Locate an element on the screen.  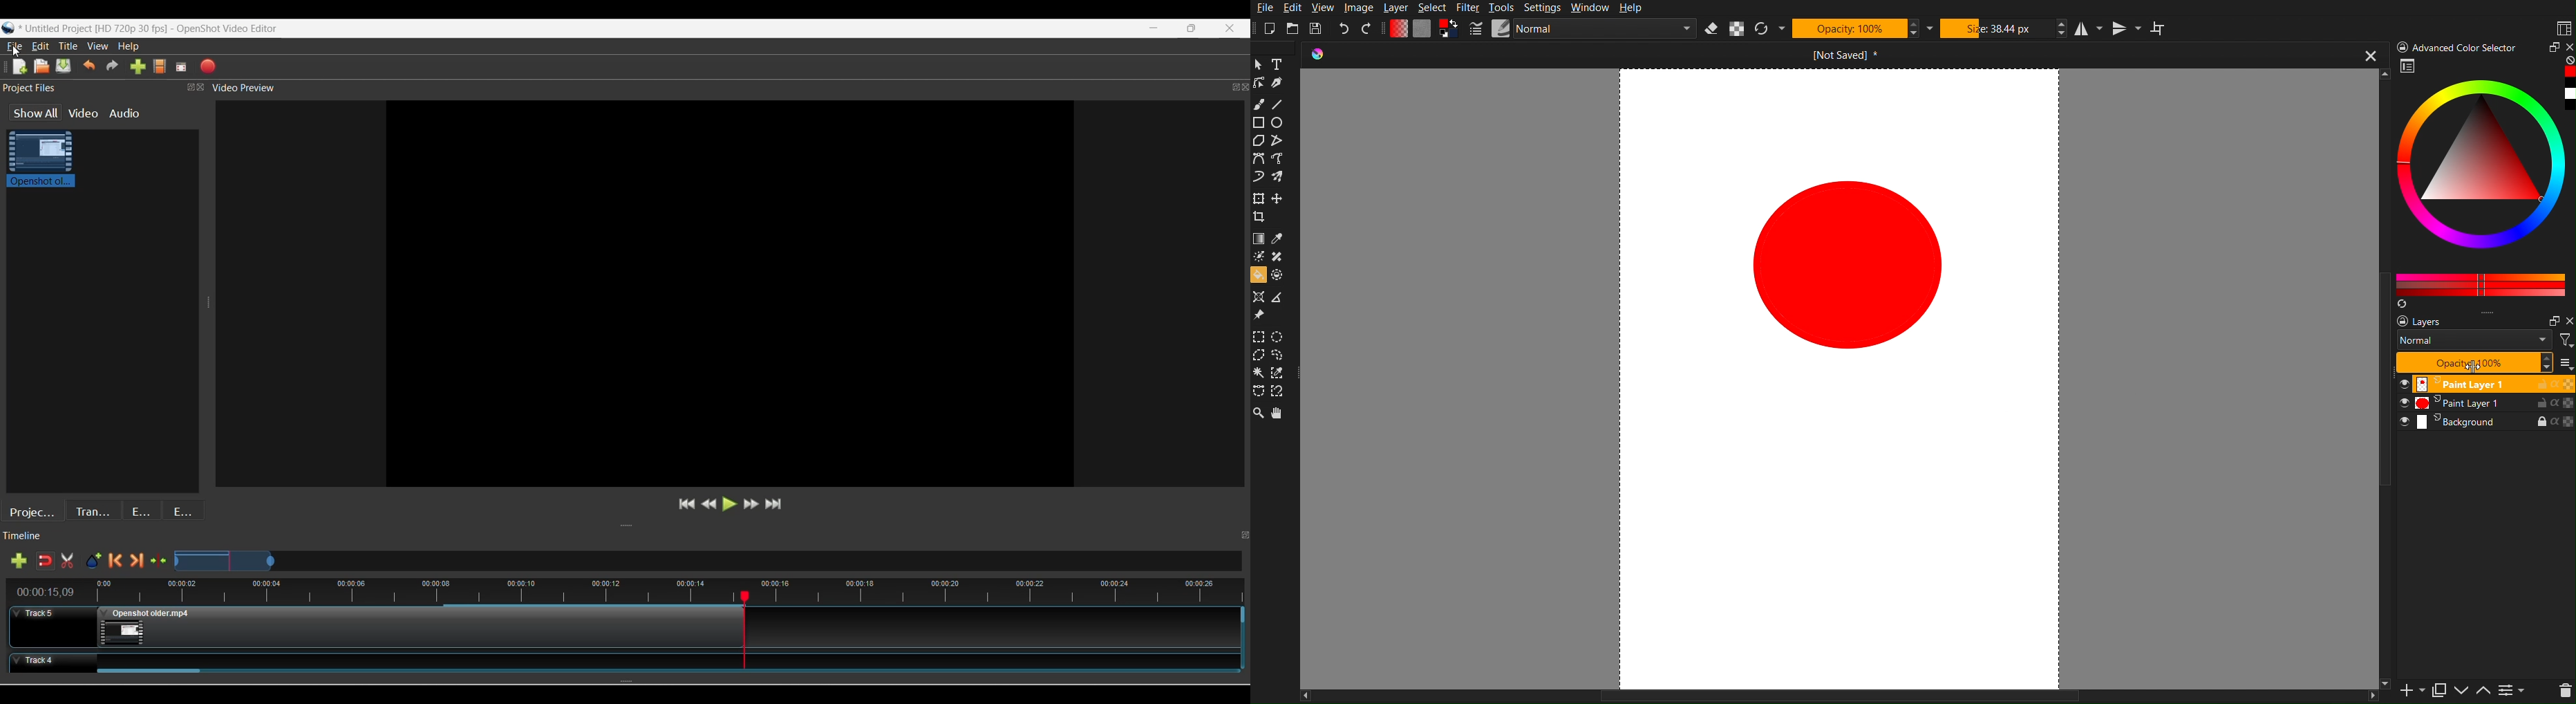
Add marker is located at coordinates (93, 561).